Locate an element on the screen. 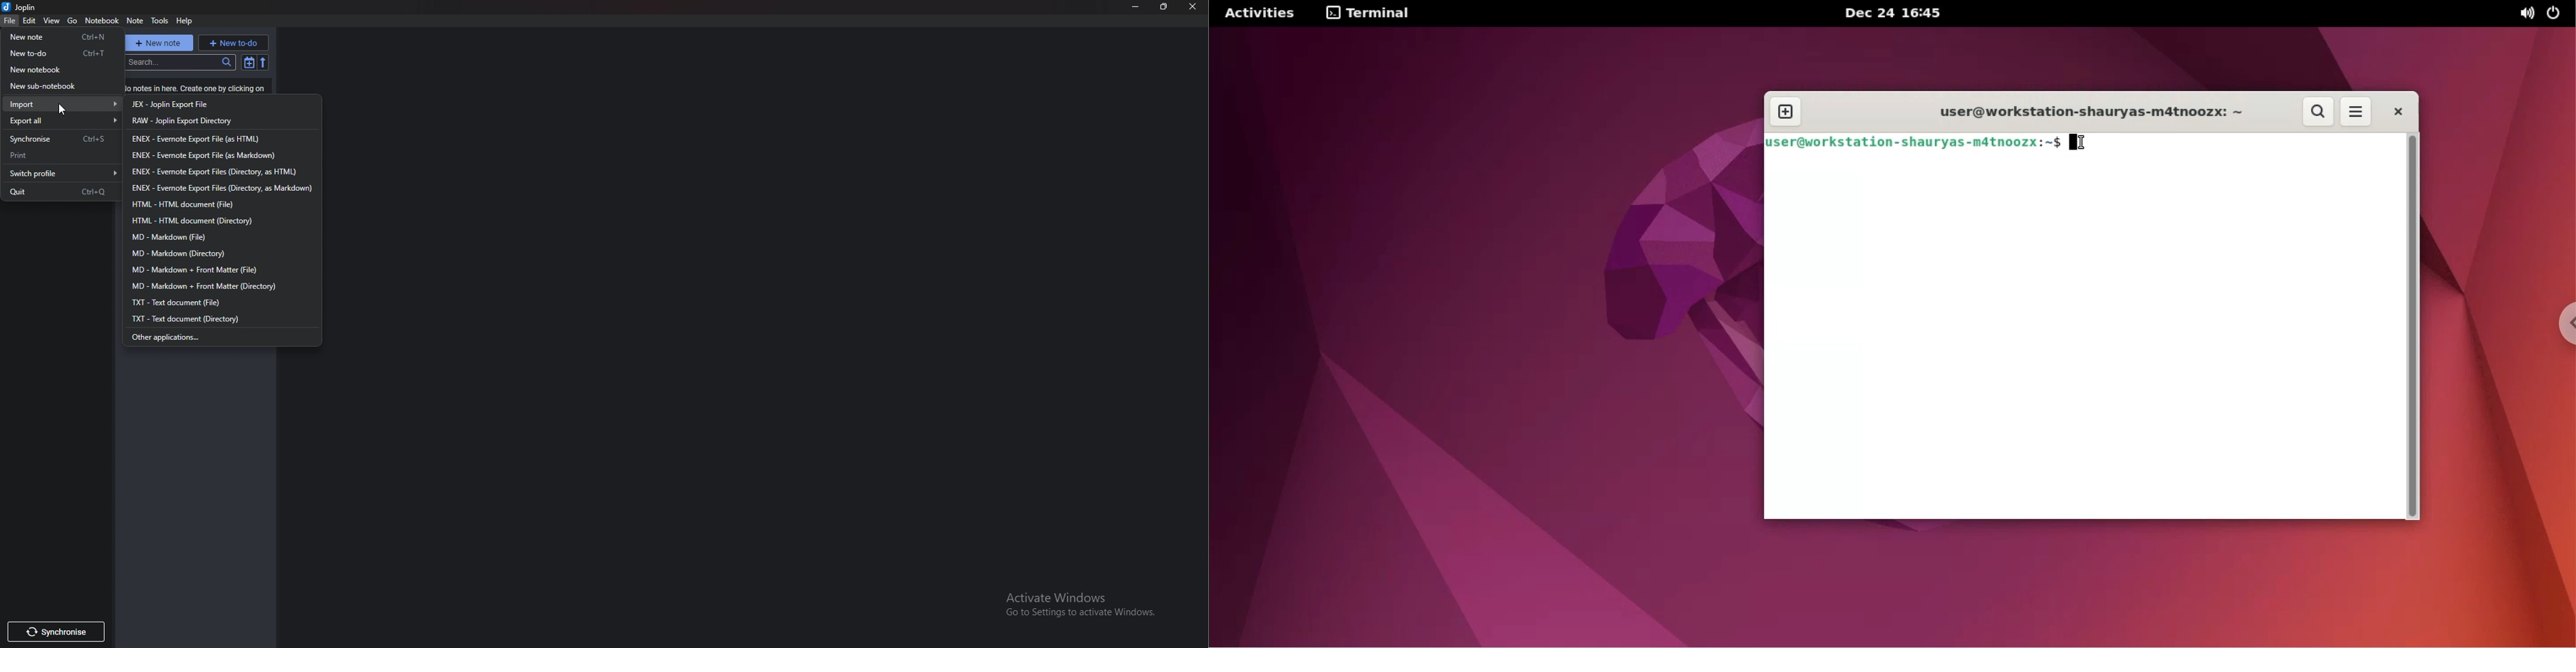 This screenshot has height=672, width=2576. New sub notebook is located at coordinates (57, 87).